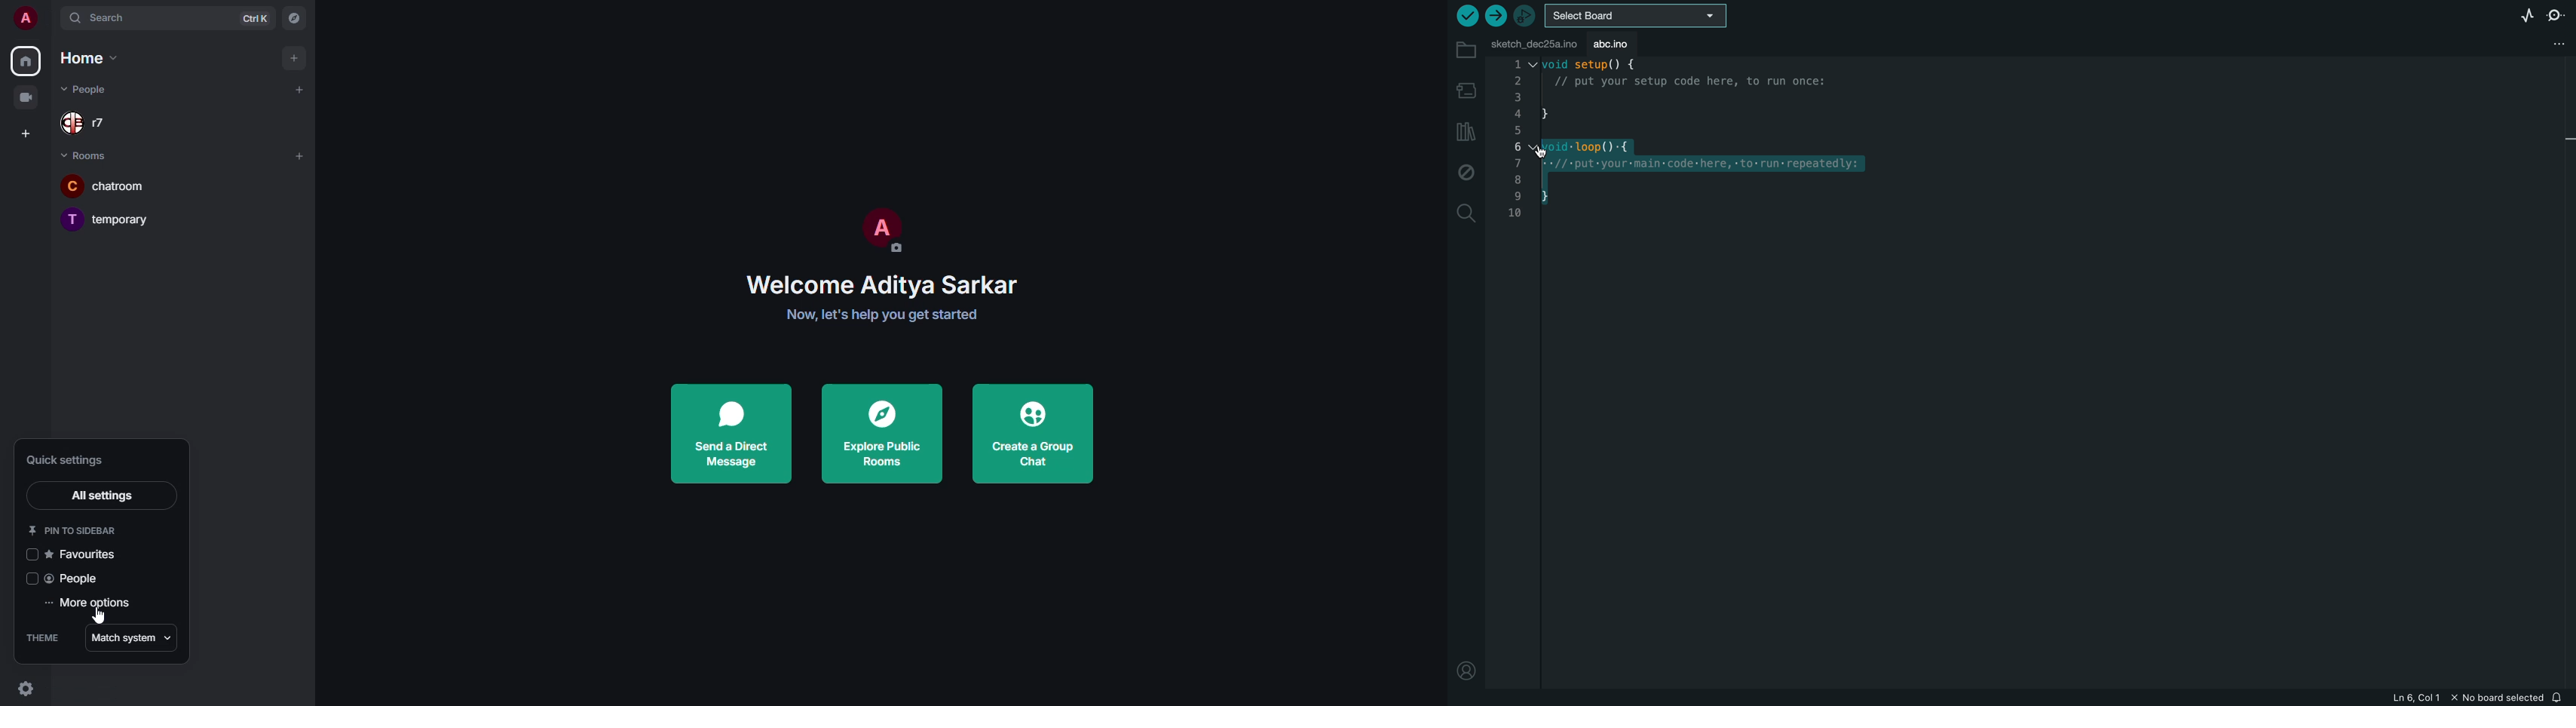 Image resolution: width=2576 pixels, height=728 pixels. Describe the element at coordinates (89, 156) in the screenshot. I see `rooms` at that location.